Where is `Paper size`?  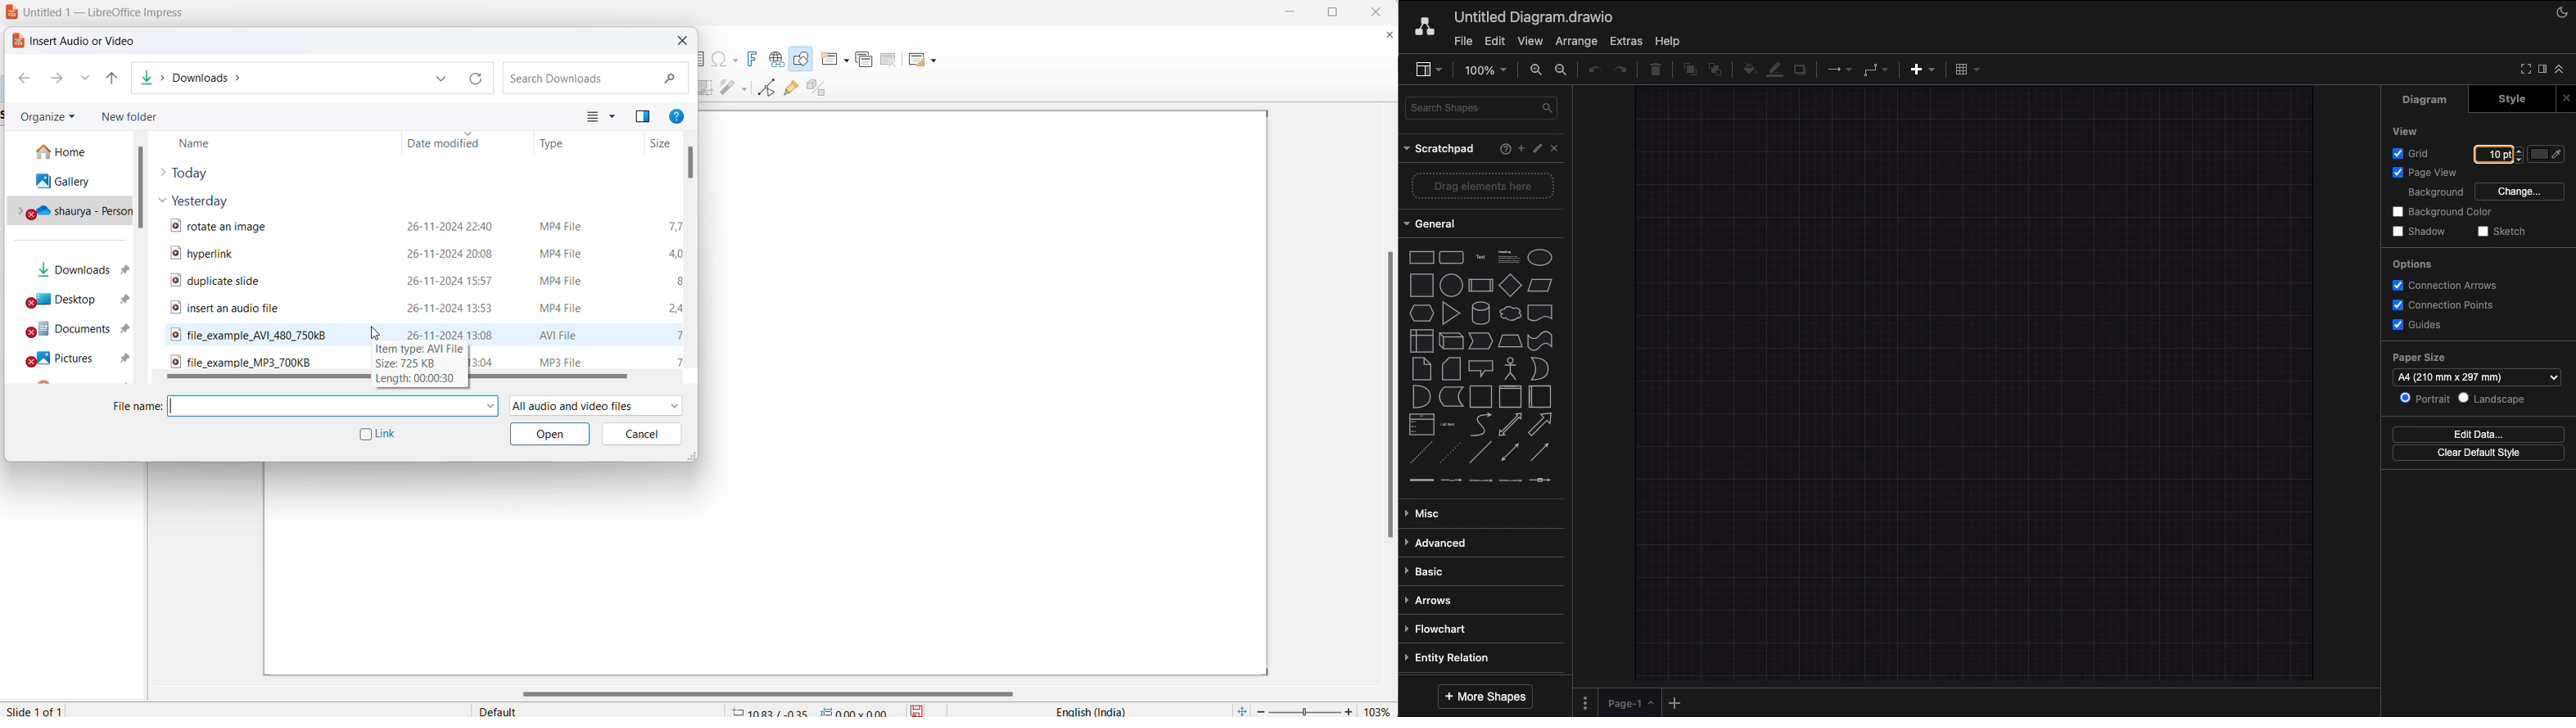 Paper size is located at coordinates (2475, 368).